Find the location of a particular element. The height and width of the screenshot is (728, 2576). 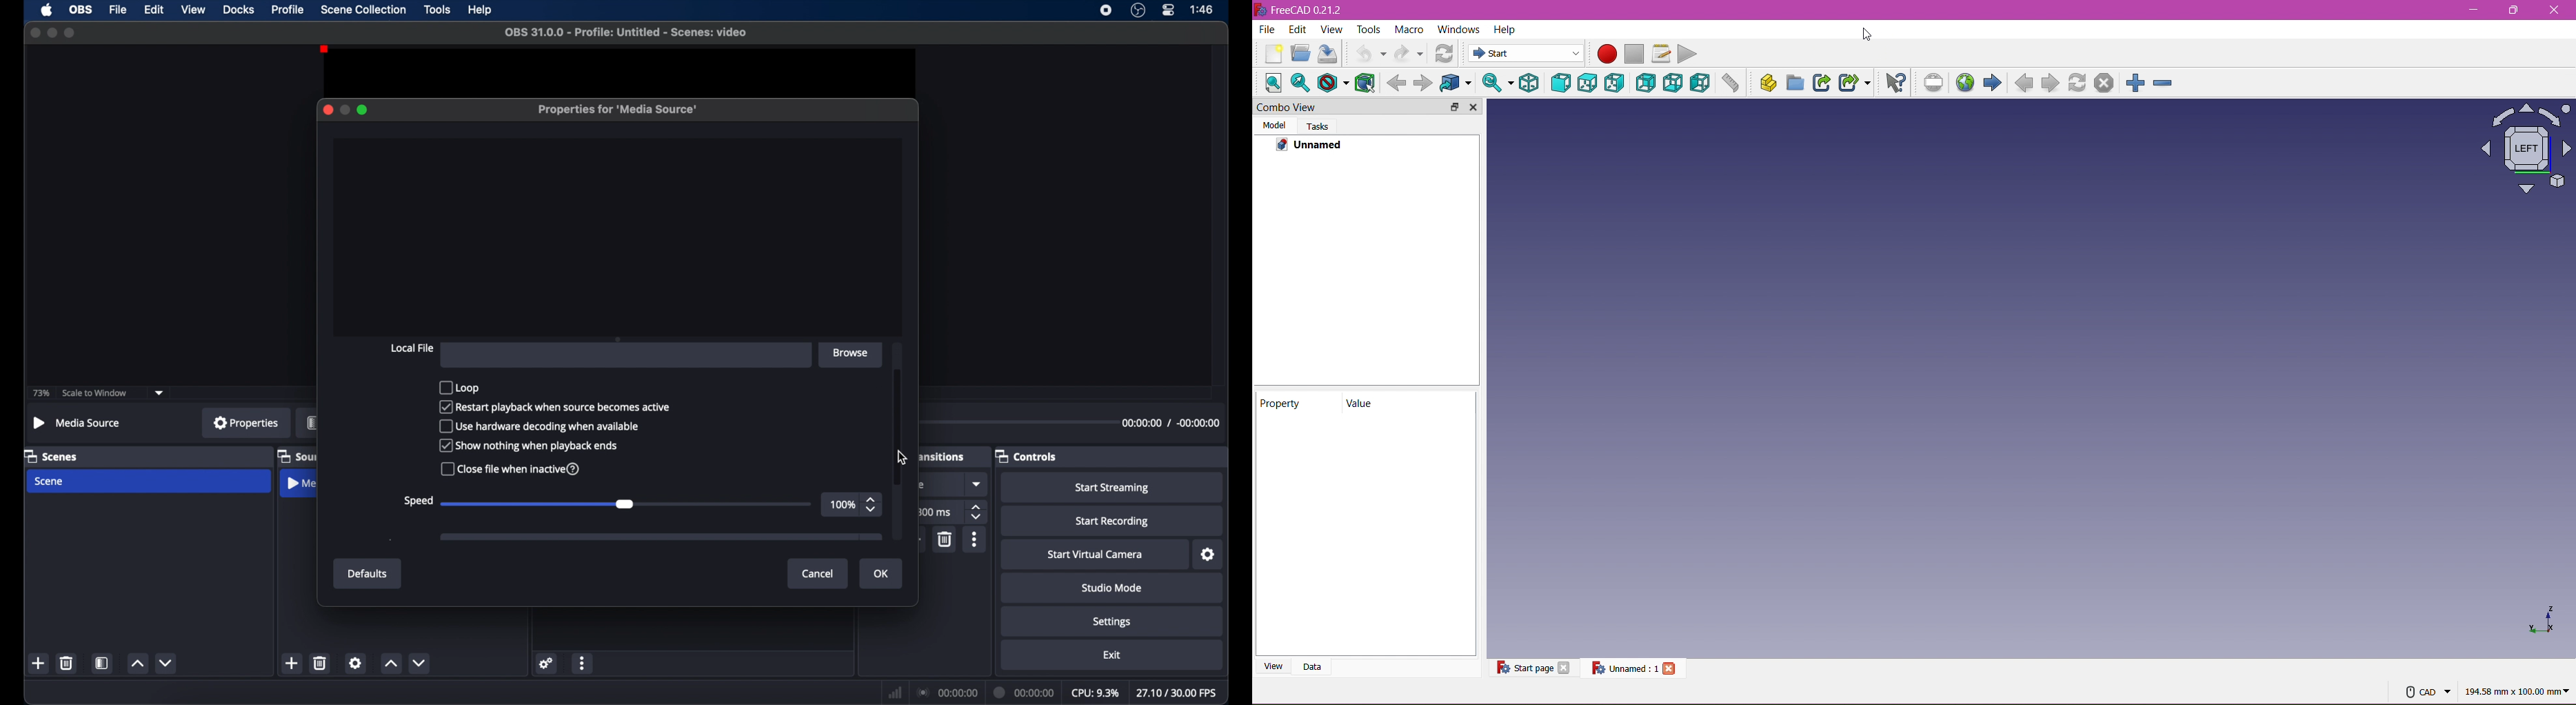

Unnamed is located at coordinates (1311, 146).